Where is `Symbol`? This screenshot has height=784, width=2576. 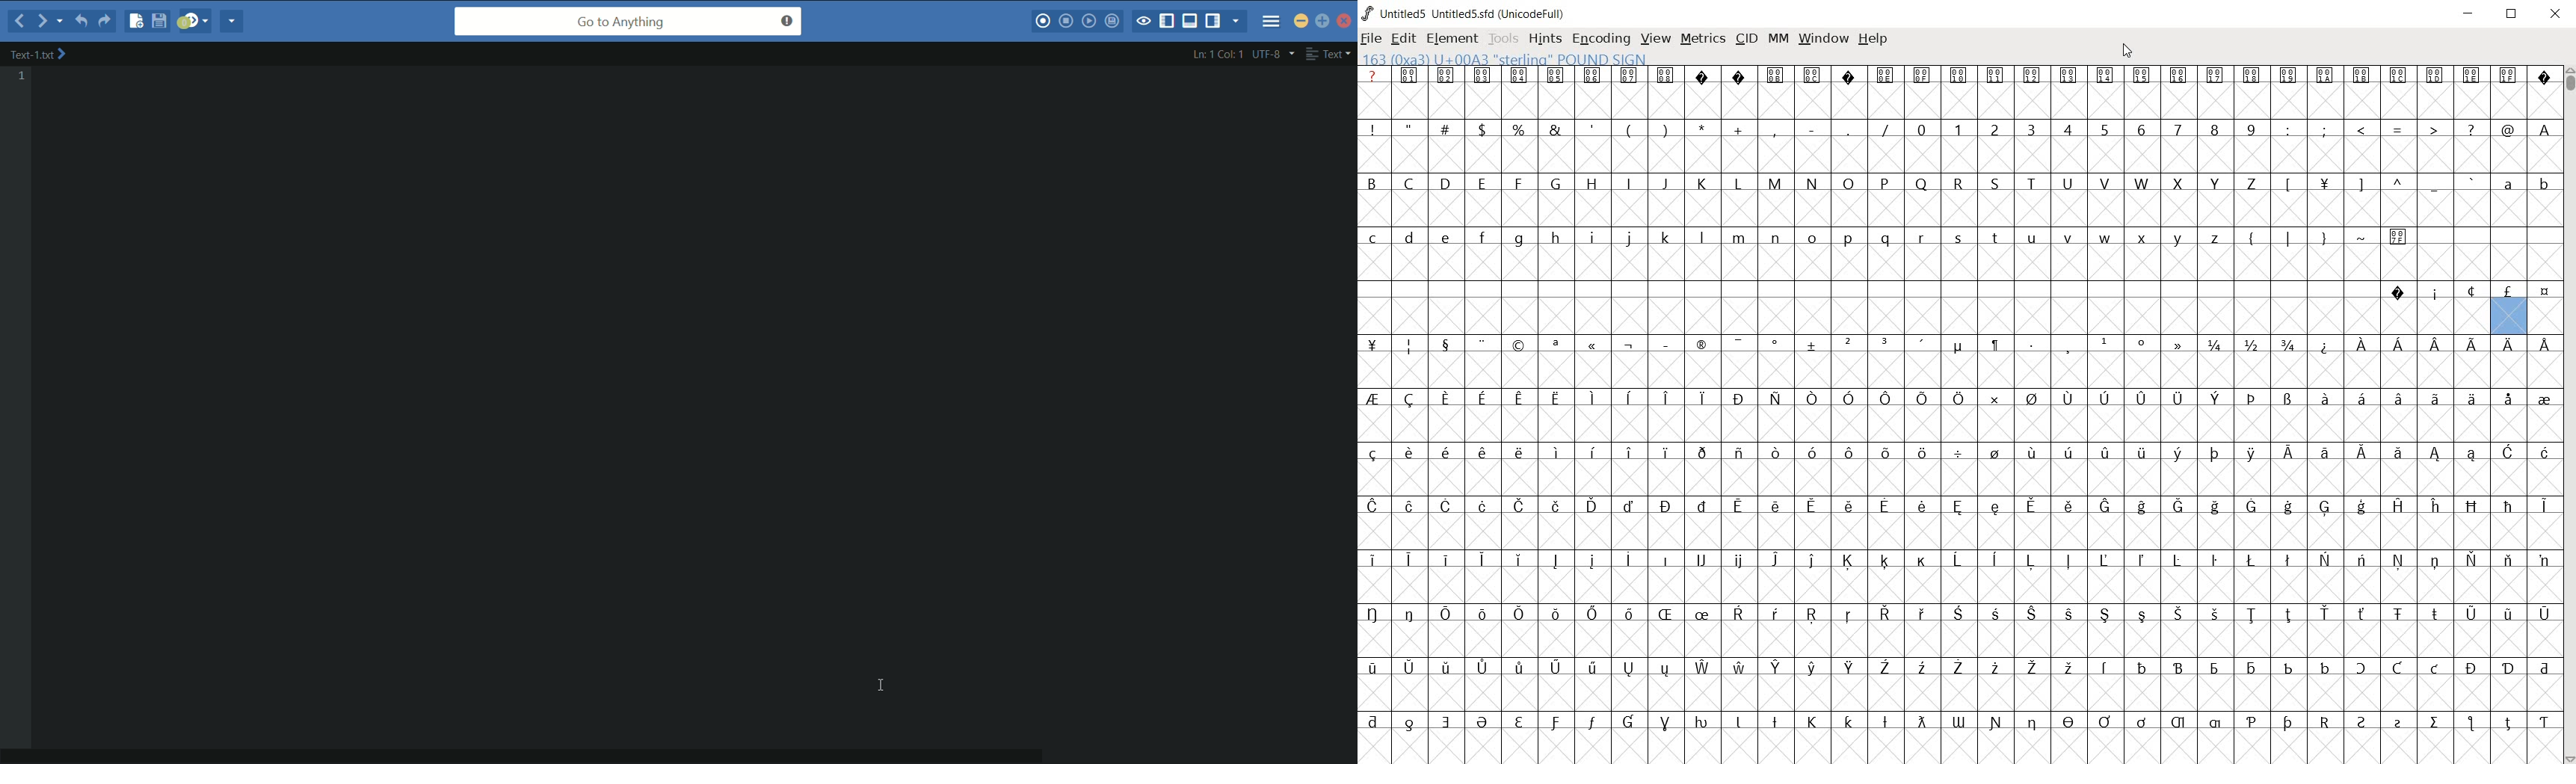 Symbol is located at coordinates (2177, 508).